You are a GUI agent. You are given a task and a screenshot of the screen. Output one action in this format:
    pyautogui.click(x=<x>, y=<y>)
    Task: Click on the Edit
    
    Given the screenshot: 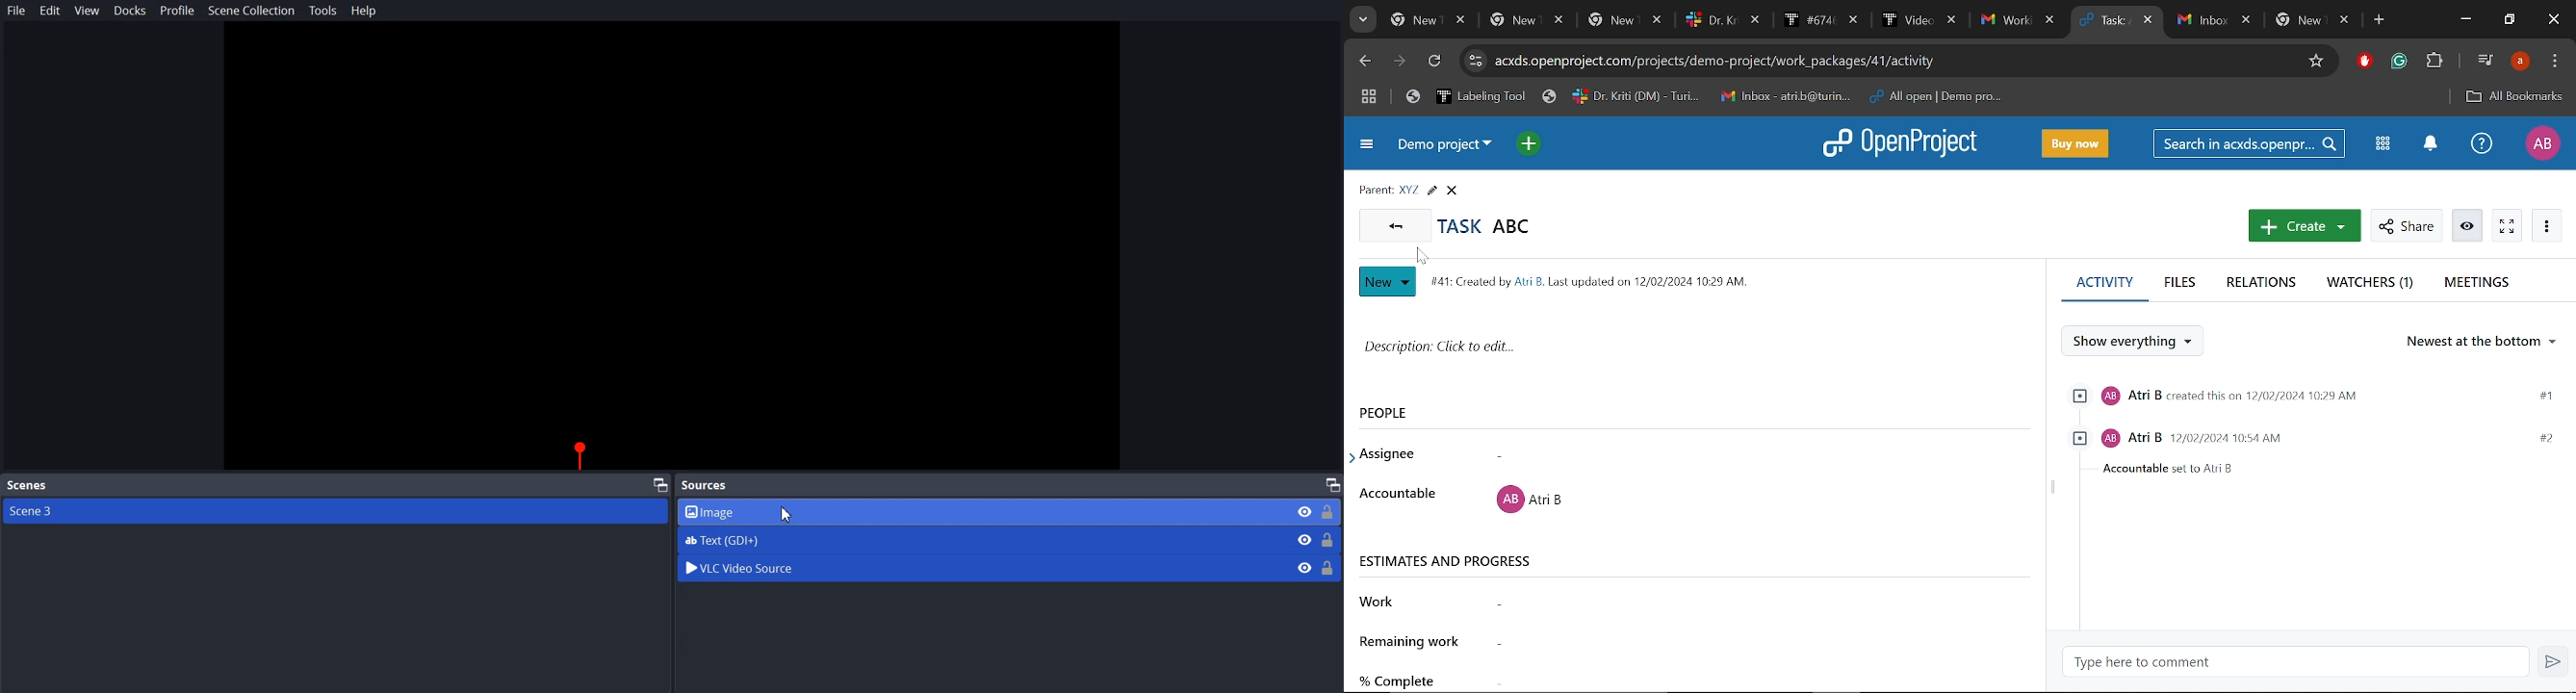 What is the action you would take?
    pyautogui.click(x=50, y=11)
    